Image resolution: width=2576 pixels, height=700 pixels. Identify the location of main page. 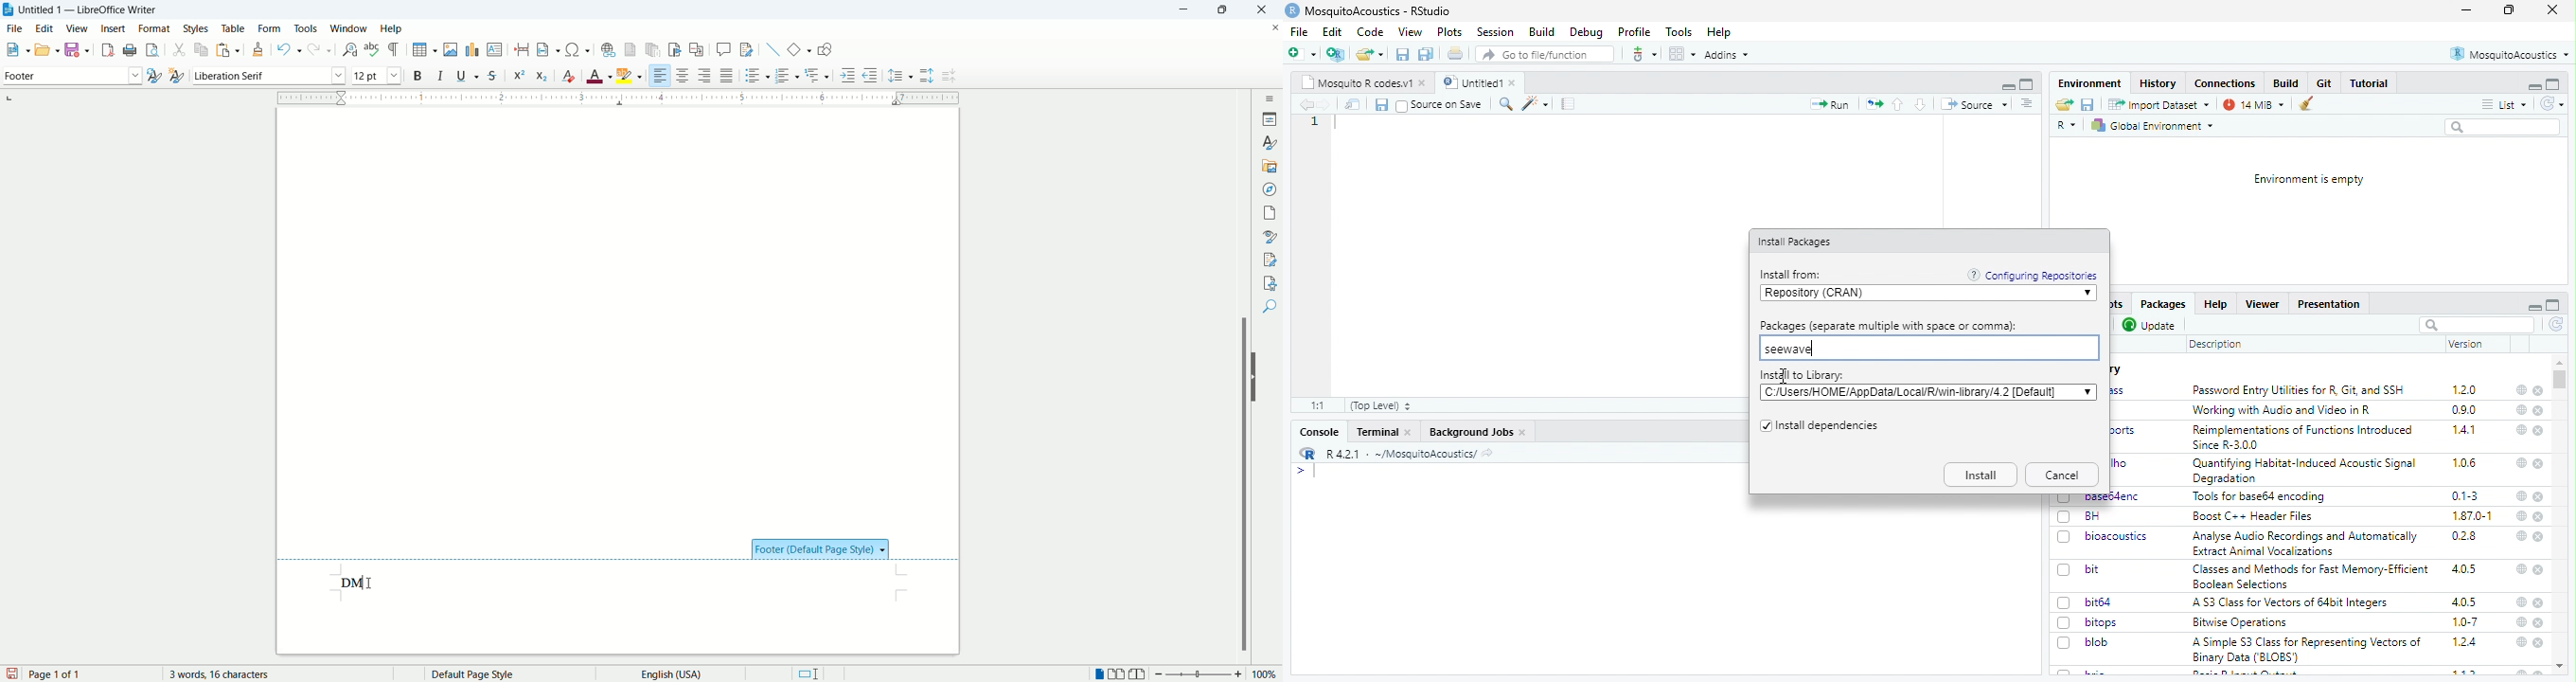
(619, 316).